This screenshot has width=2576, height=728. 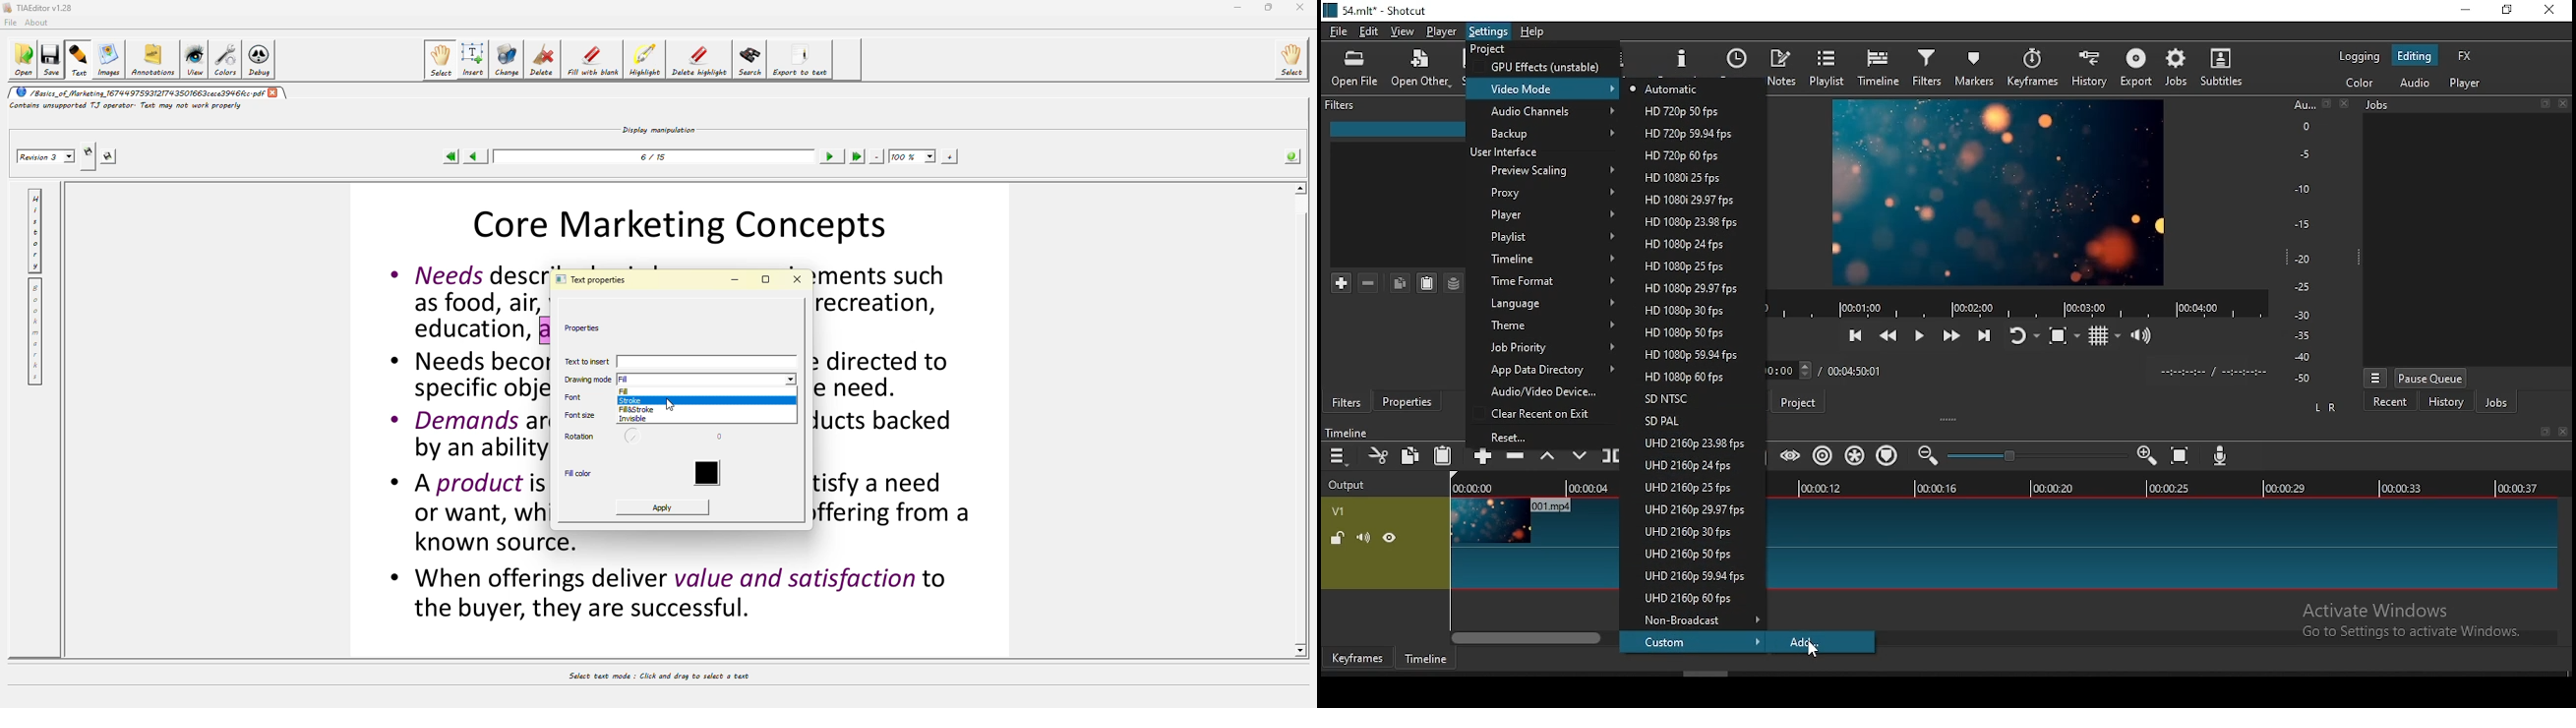 What do you see at coordinates (2166, 489) in the screenshot?
I see `00:00:25` at bounding box center [2166, 489].